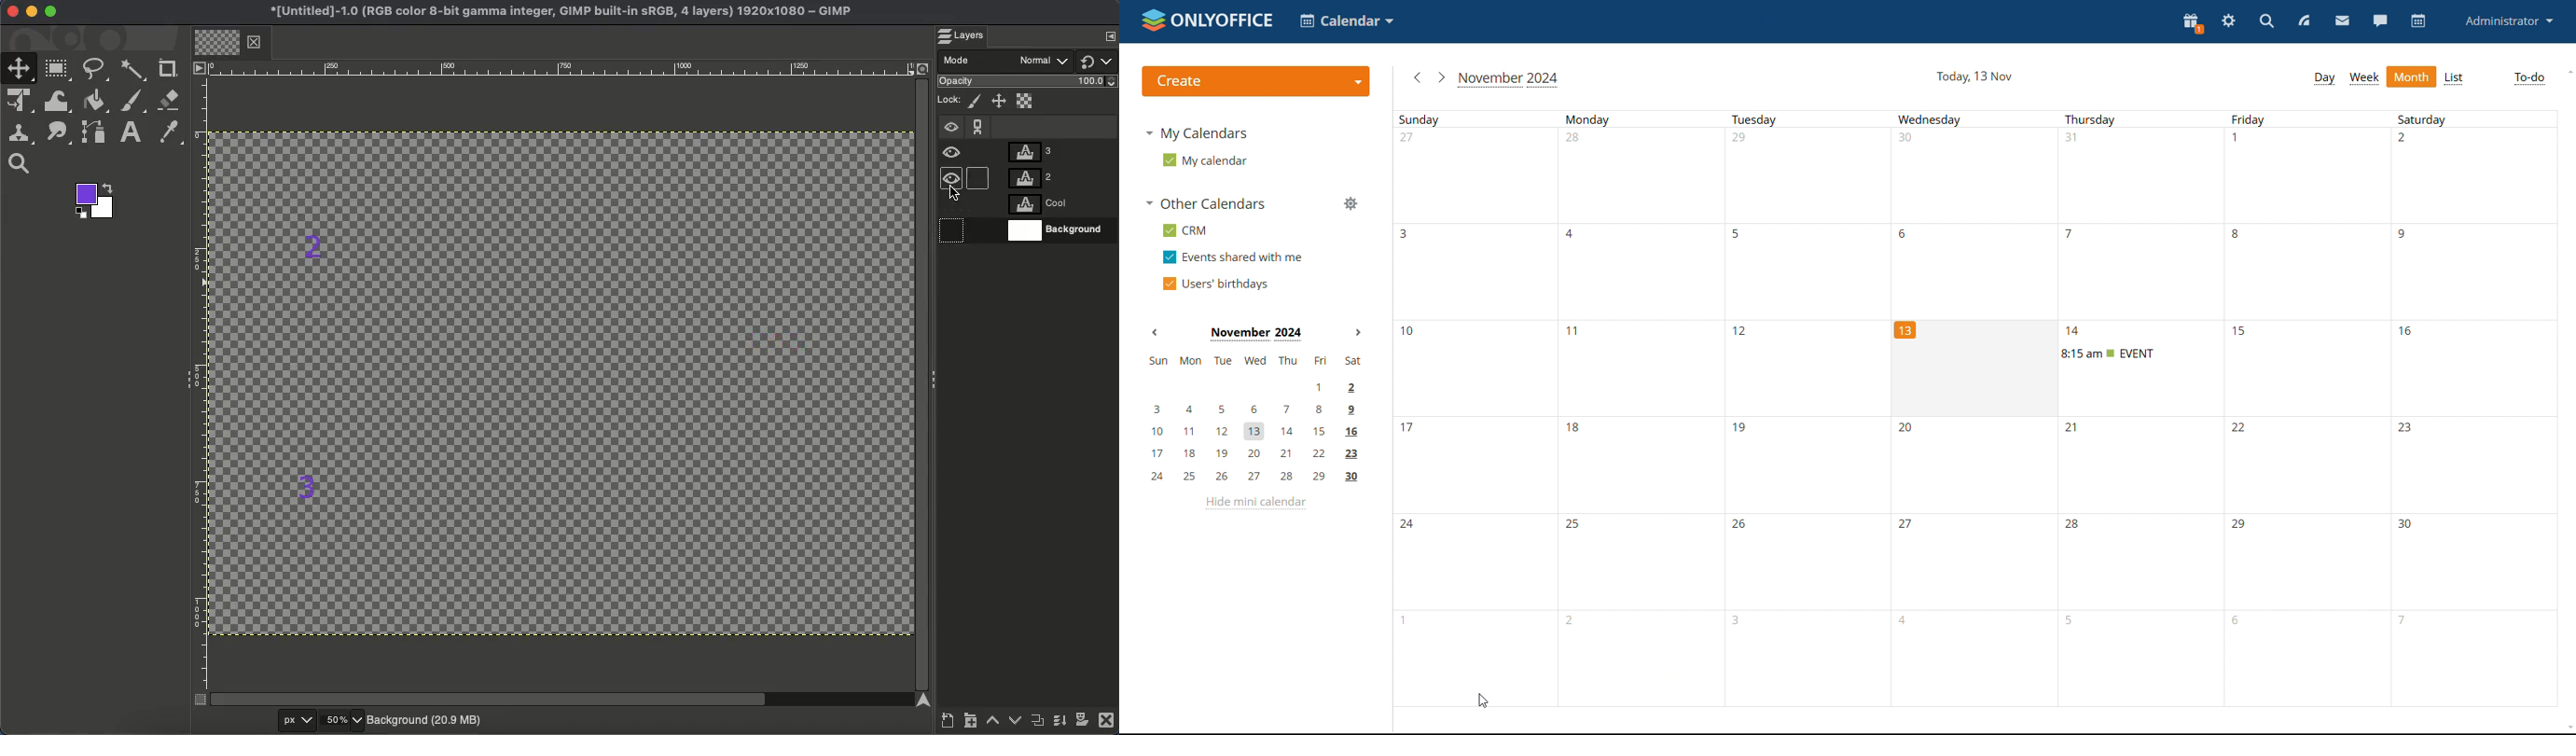 The width and height of the screenshot is (2576, 756). What do you see at coordinates (1232, 257) in the screenshot?
I see `events shared with me` at bounding box center [1232, 257].